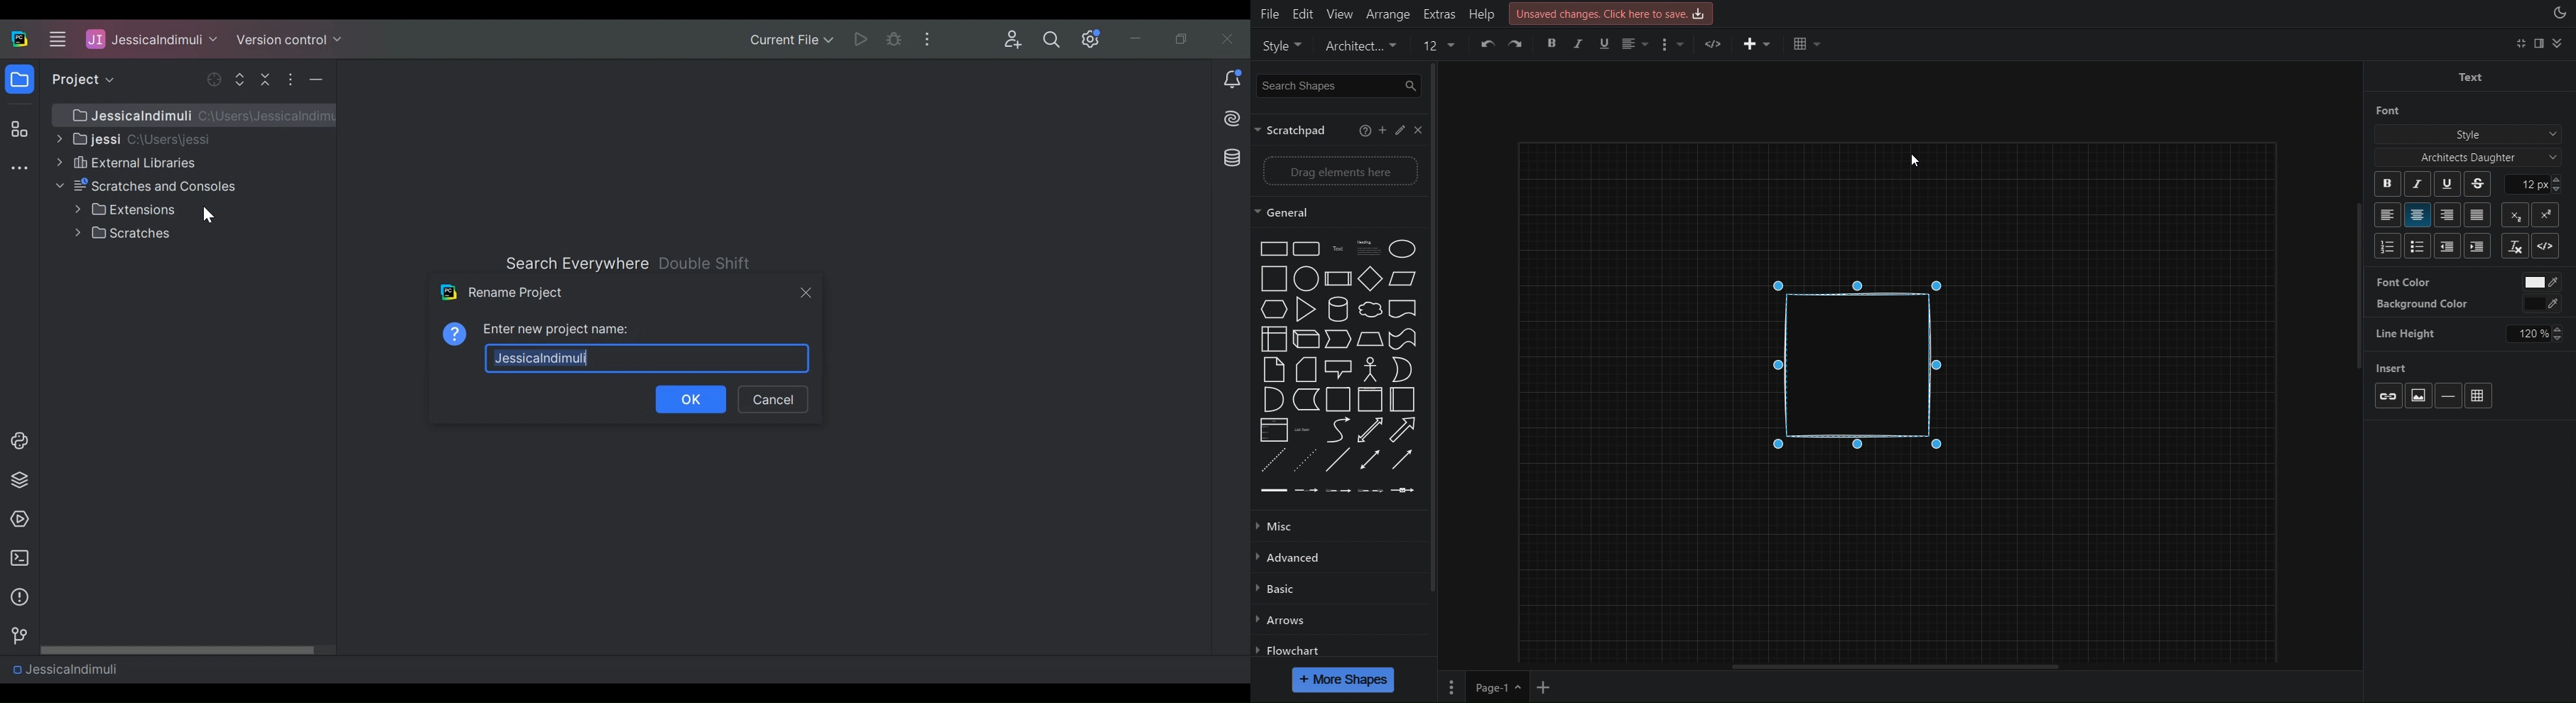 The height and width of the screenshot is (728, 2576). What do you see at coordinates (1277, 592) in the screenshot?
I see `Basic` at bounding box center [1277, 592].